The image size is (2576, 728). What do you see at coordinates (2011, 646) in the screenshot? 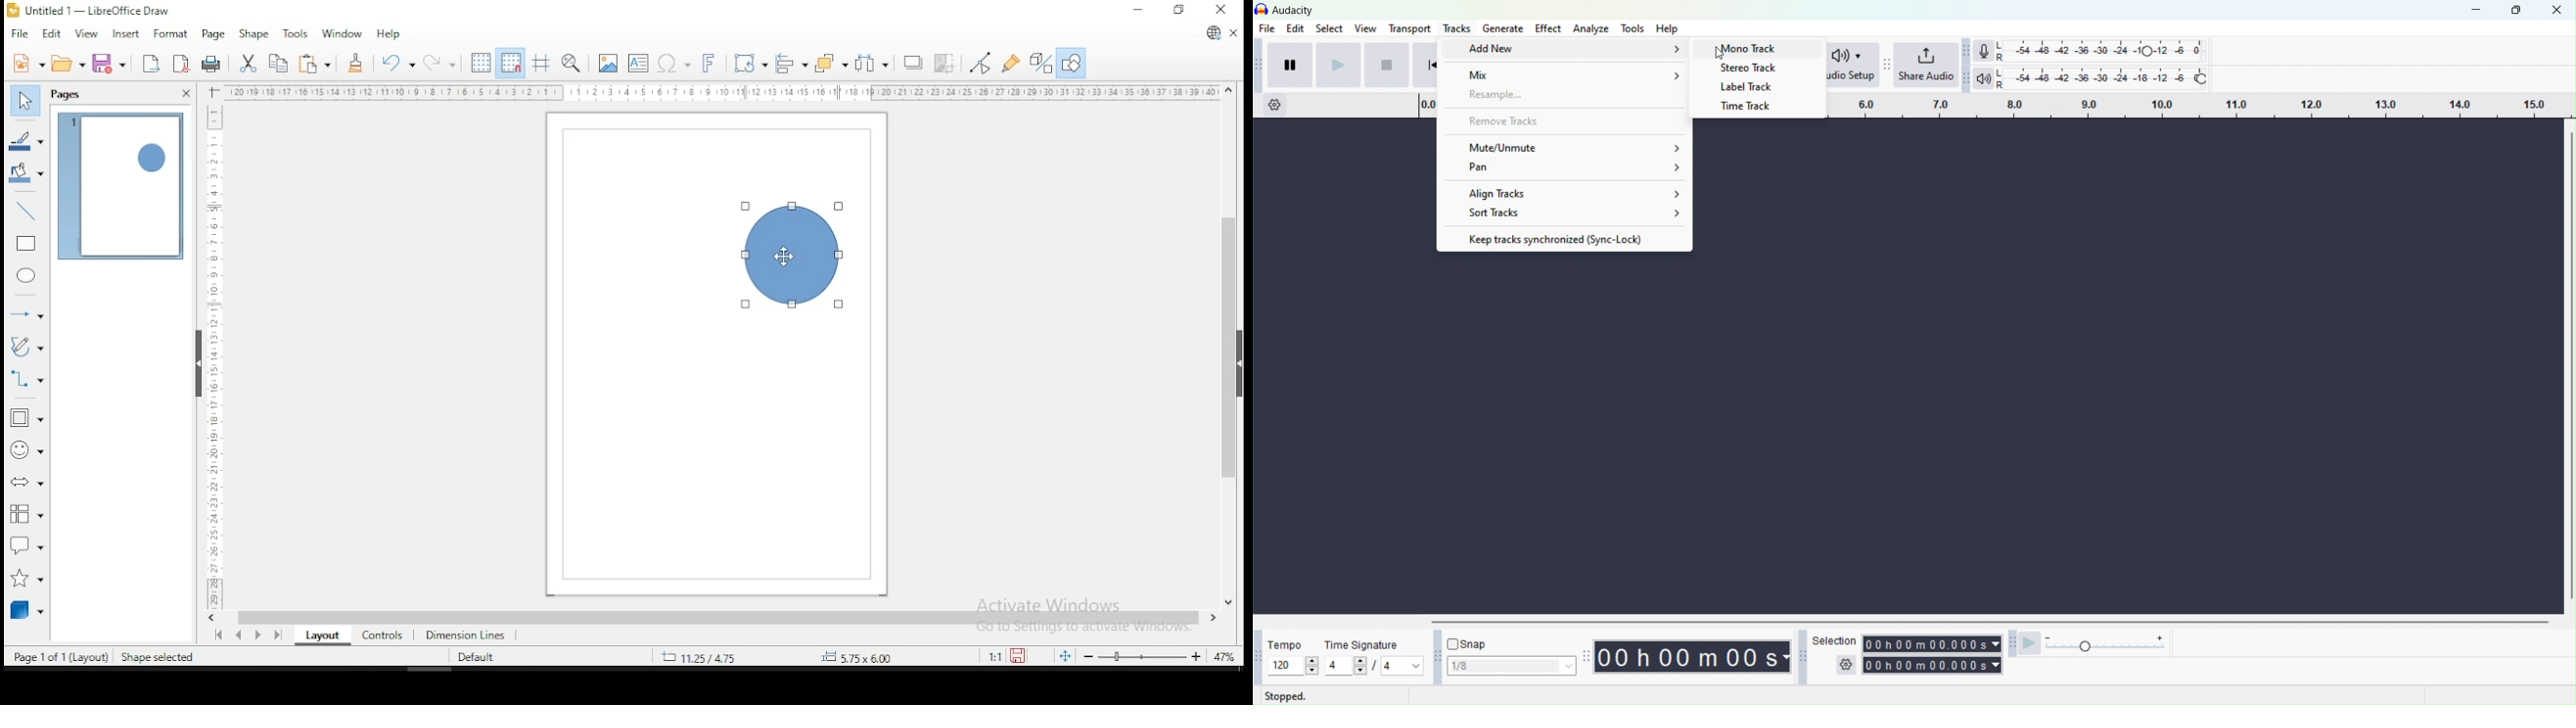
I see `Audacity play at speed toolbar` at bounding box center [2011, 646].